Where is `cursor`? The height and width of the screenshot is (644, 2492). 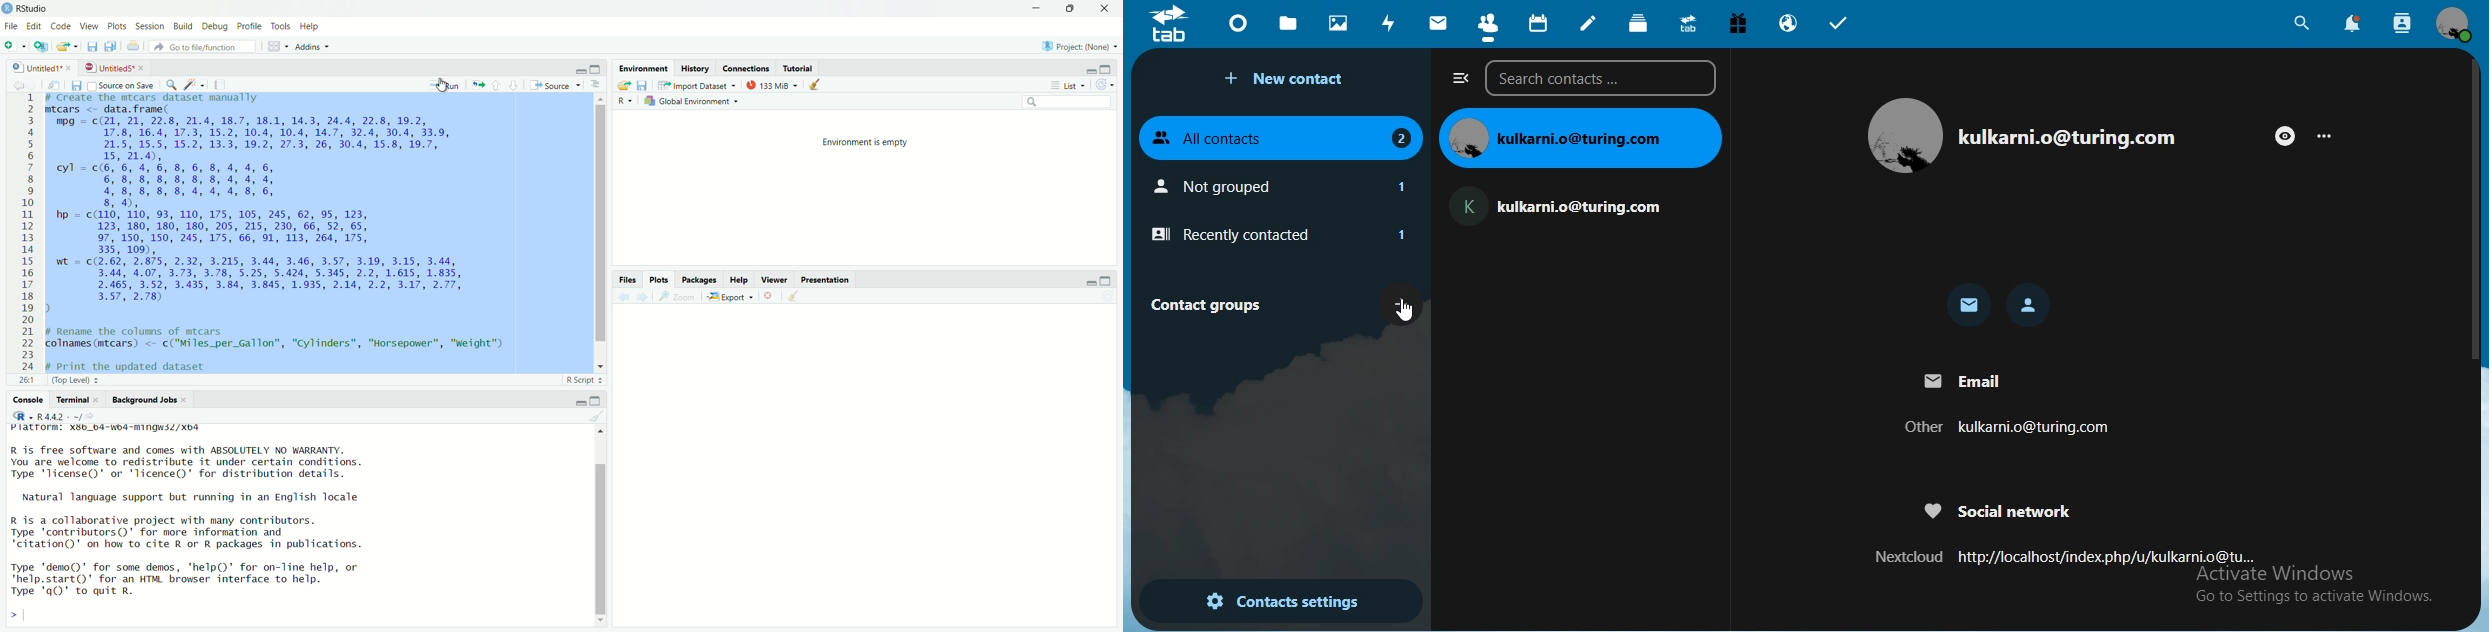 cursor is located at coordinates (441, 87).